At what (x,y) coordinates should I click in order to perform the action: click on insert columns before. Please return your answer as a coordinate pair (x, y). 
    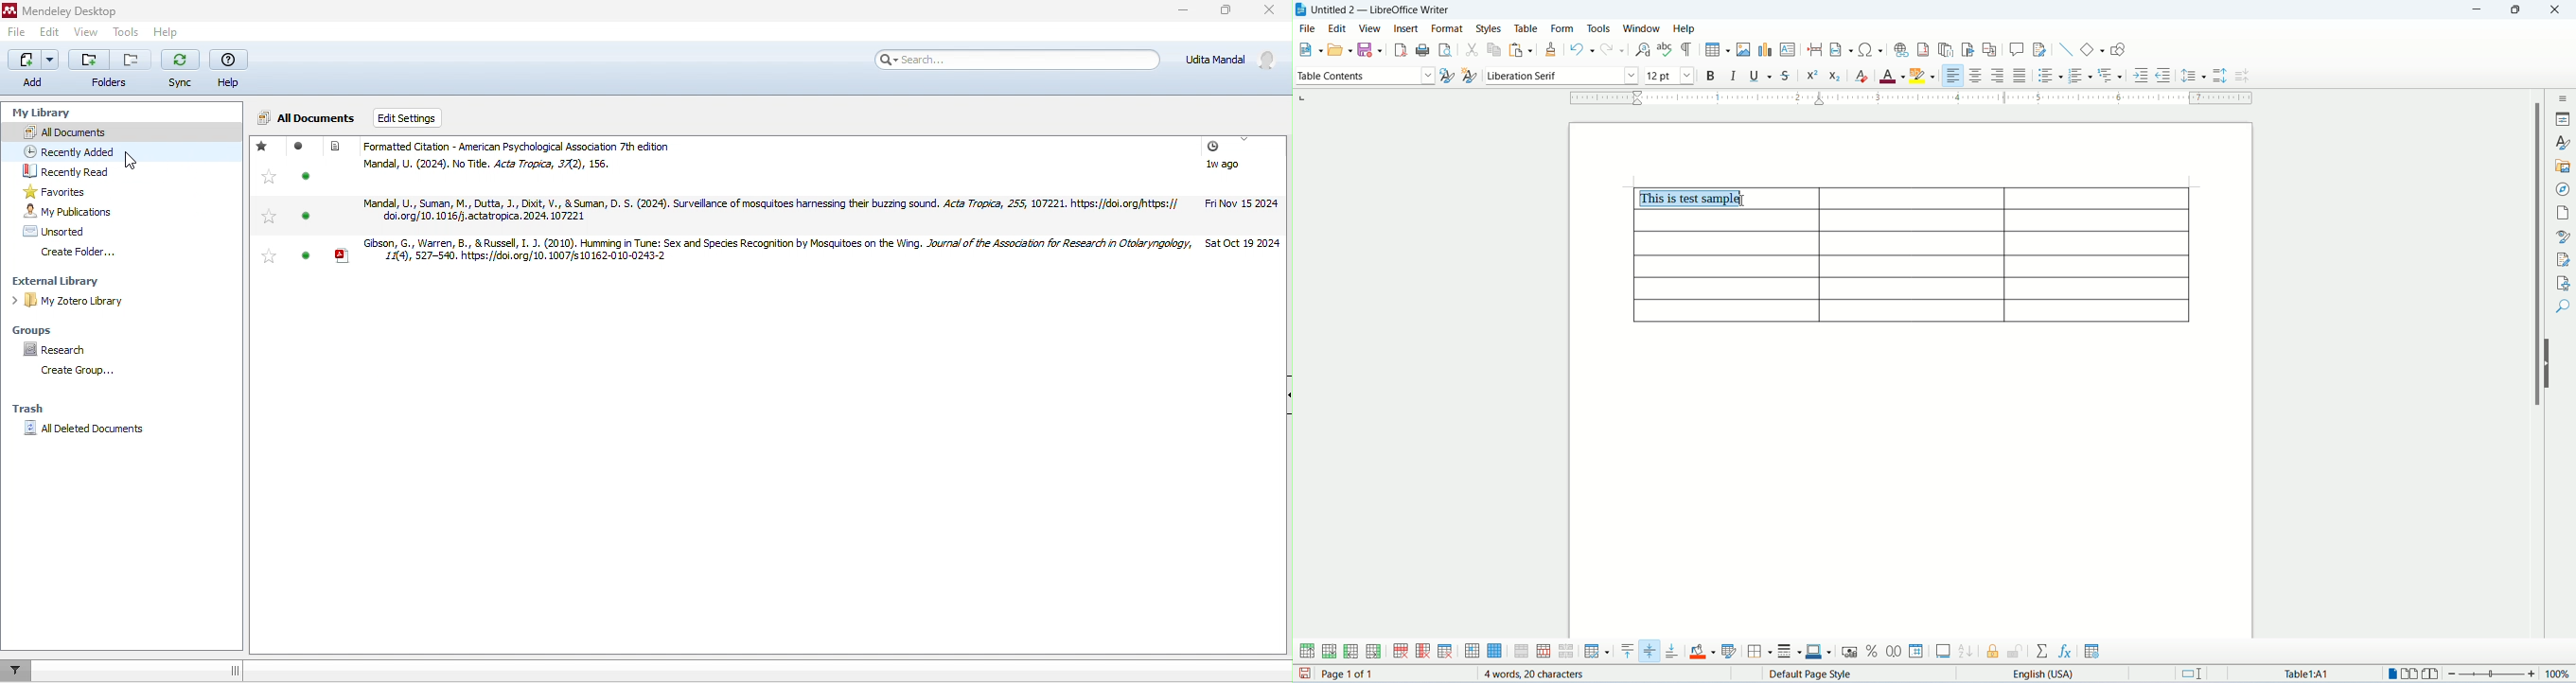
    Looking at the image, I should click on (1350, 652).